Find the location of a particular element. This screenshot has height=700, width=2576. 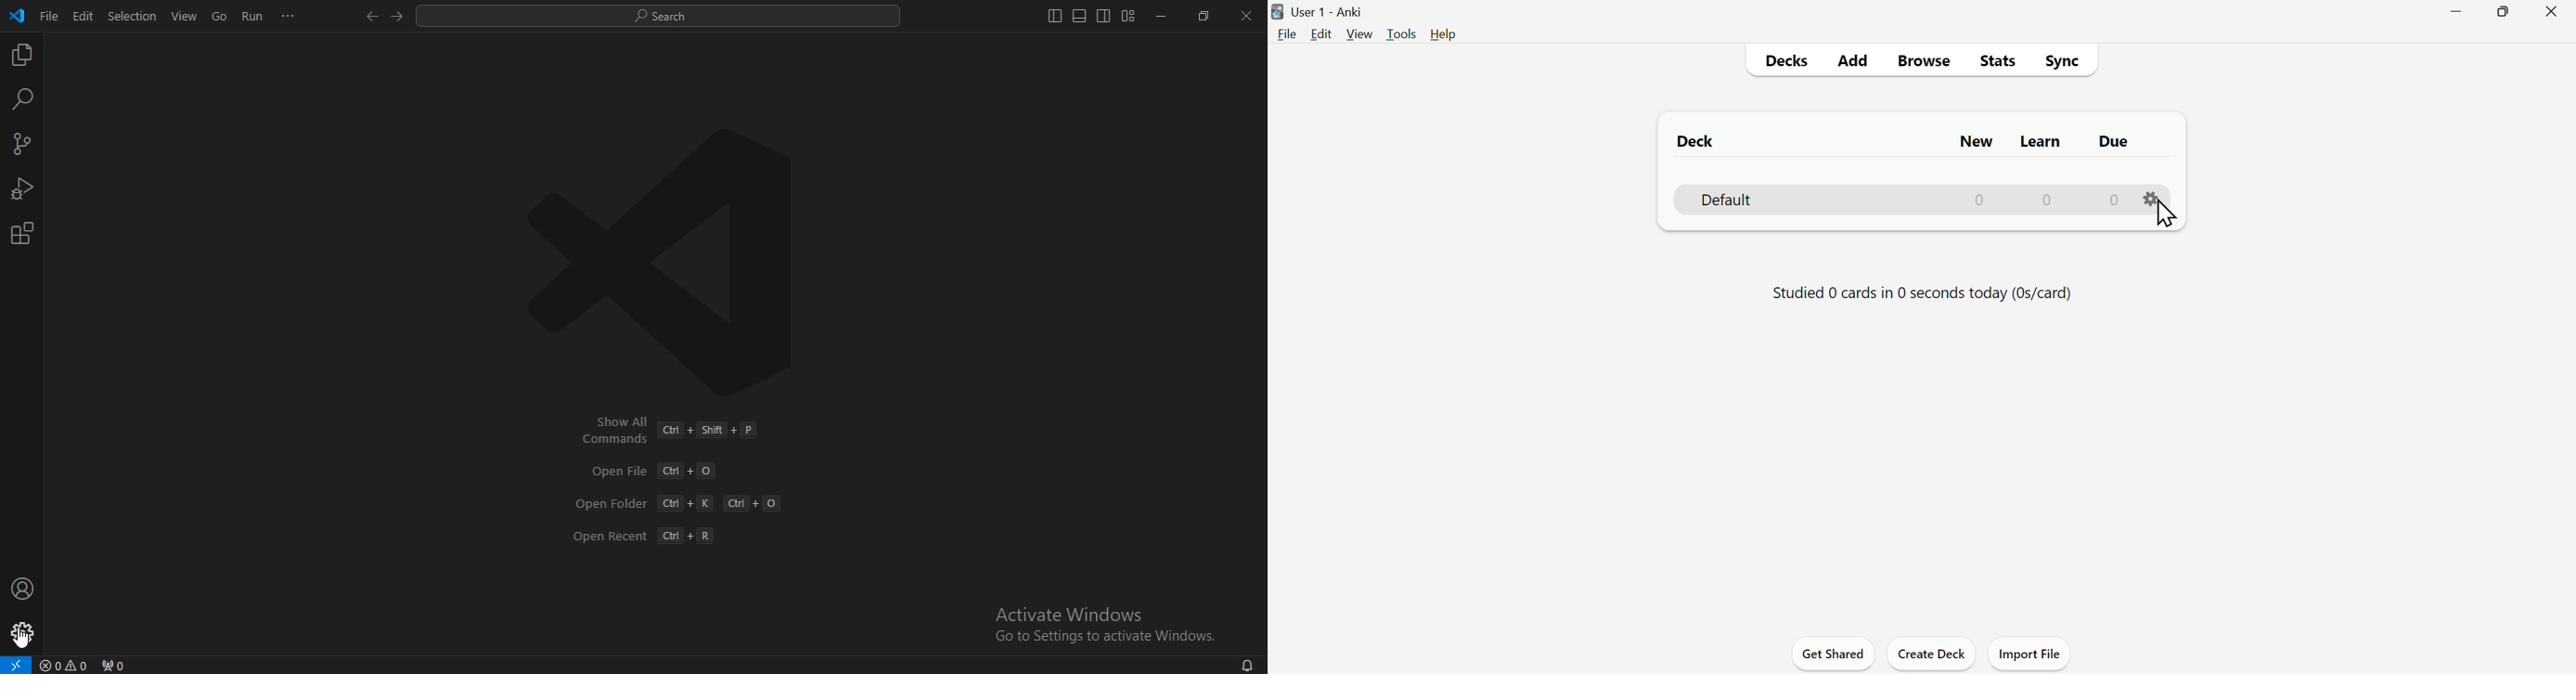

Create deck is located at coordinates (1934, 655).